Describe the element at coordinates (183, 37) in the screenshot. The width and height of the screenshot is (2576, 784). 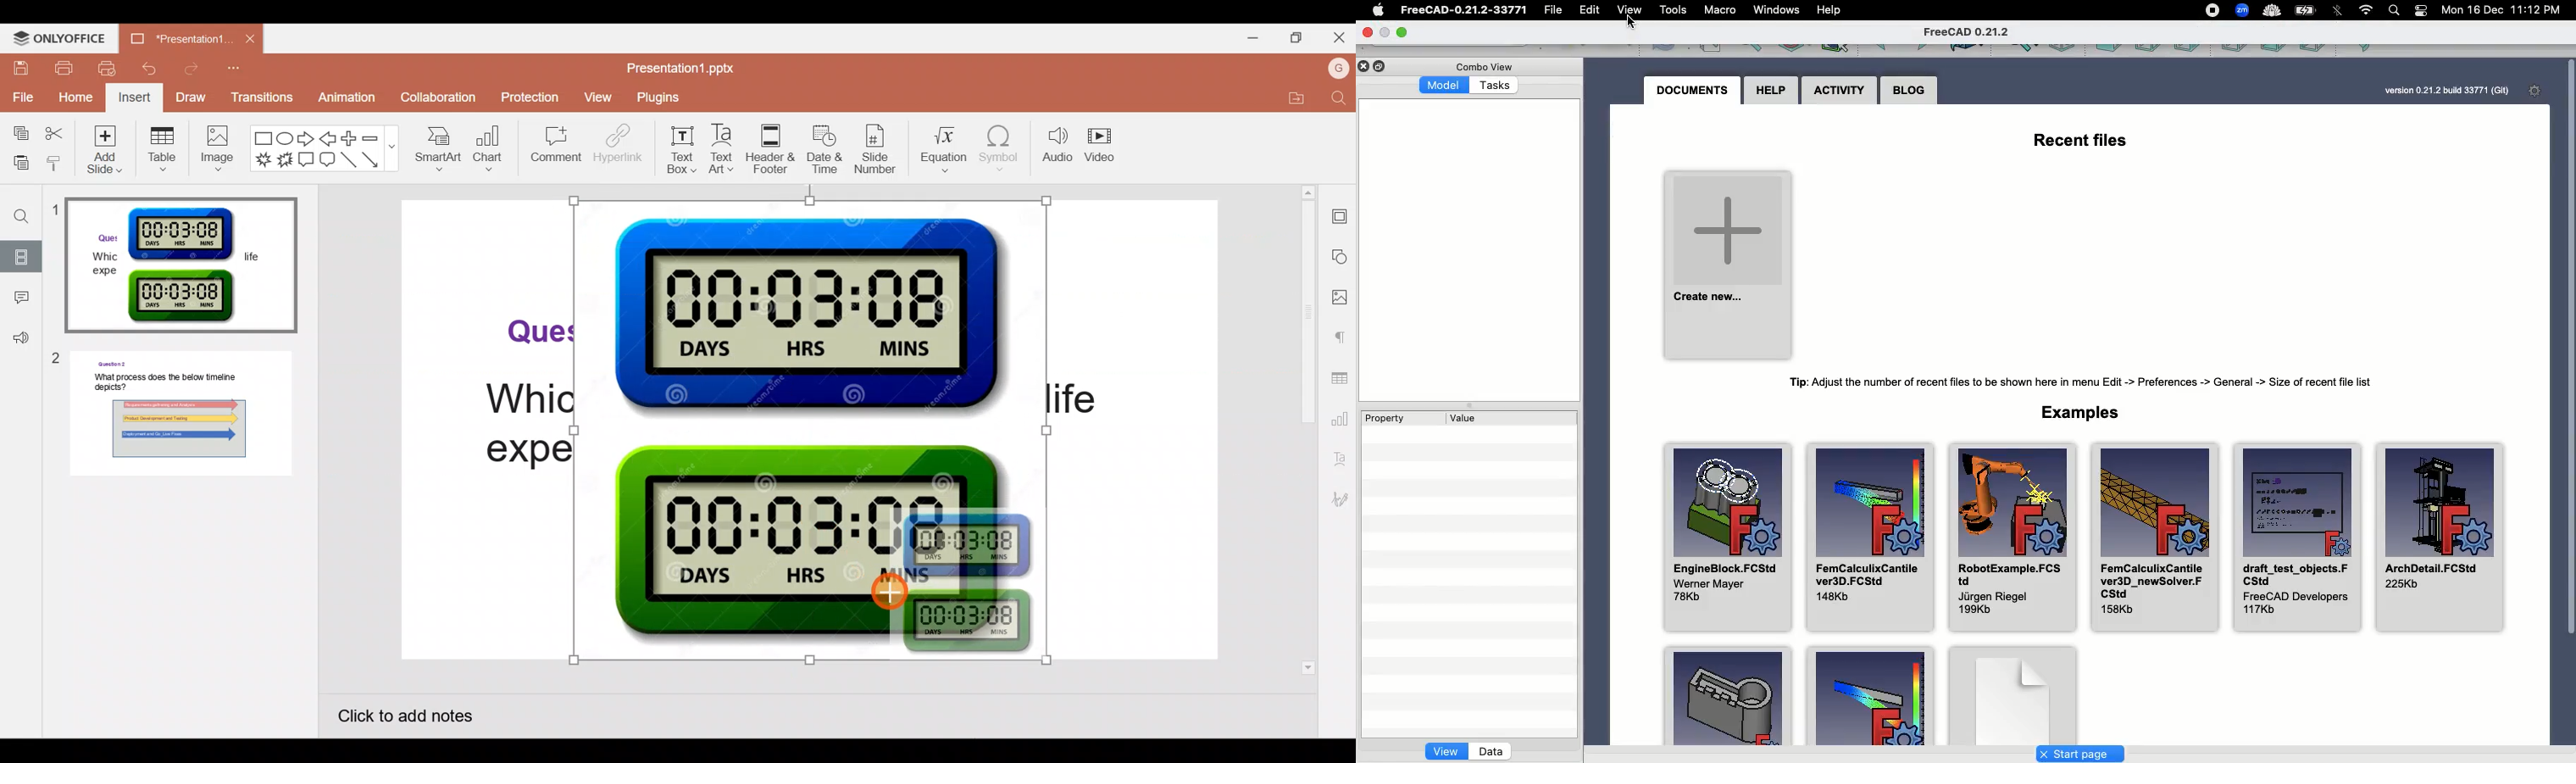
I see `Presentation1.` at that location.